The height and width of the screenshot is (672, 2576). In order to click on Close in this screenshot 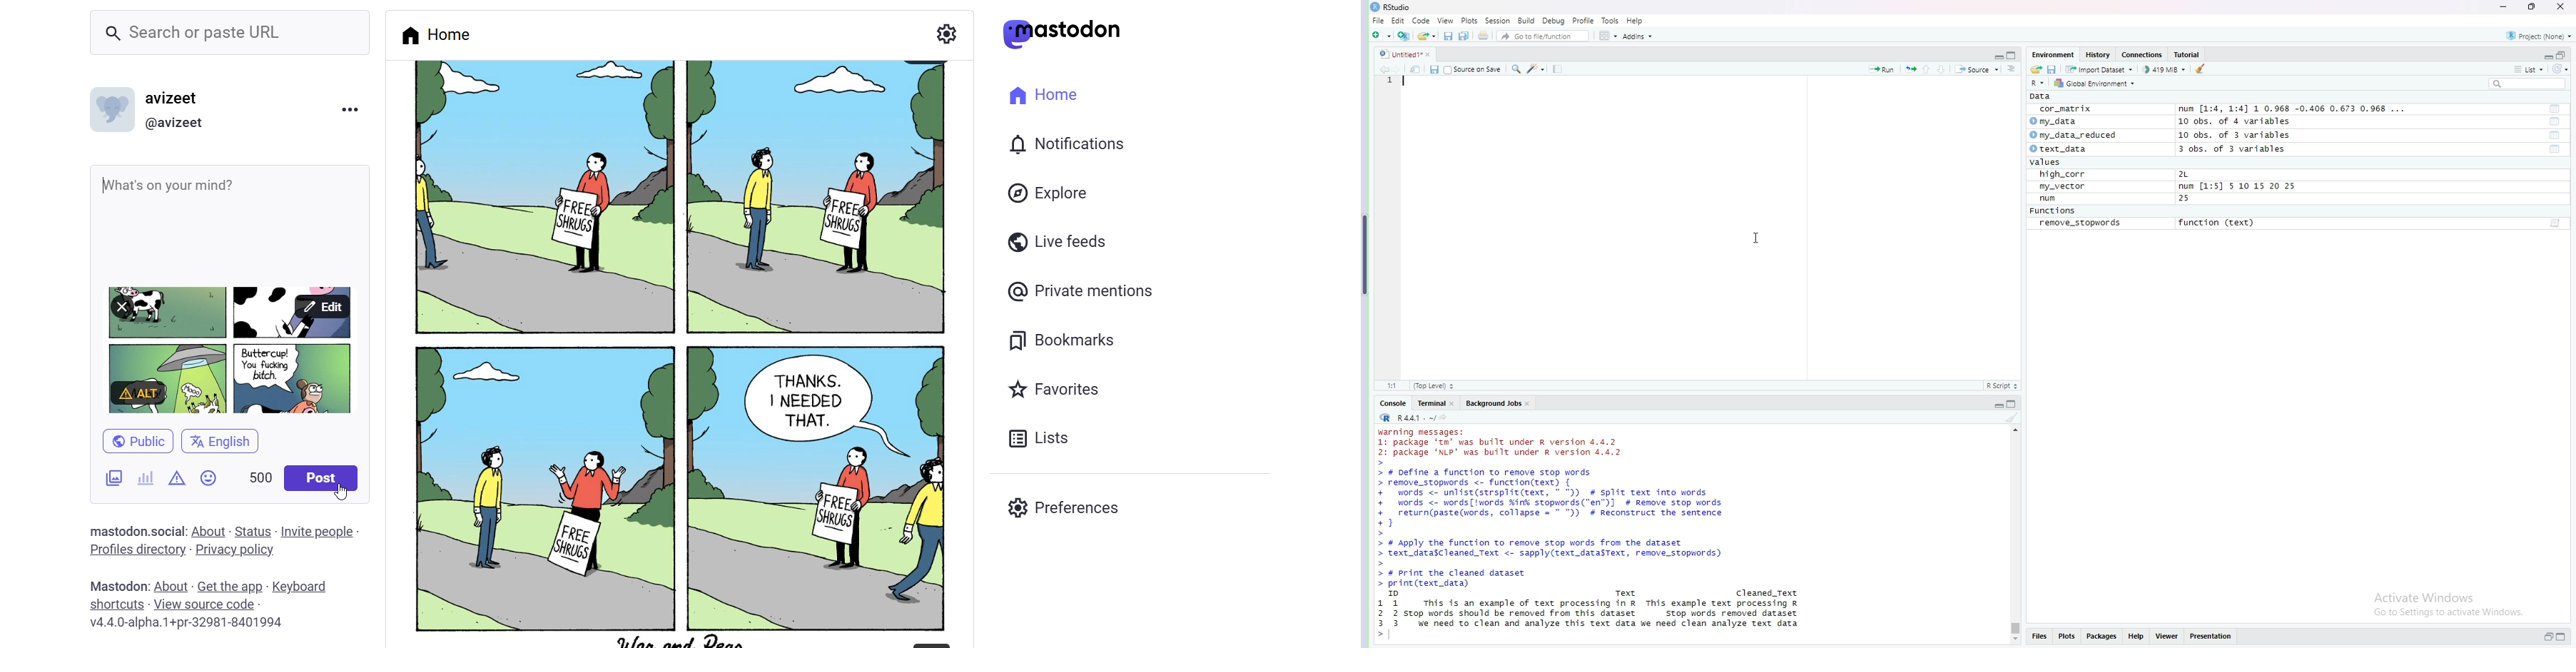, I will do `click(2562, 8)`.